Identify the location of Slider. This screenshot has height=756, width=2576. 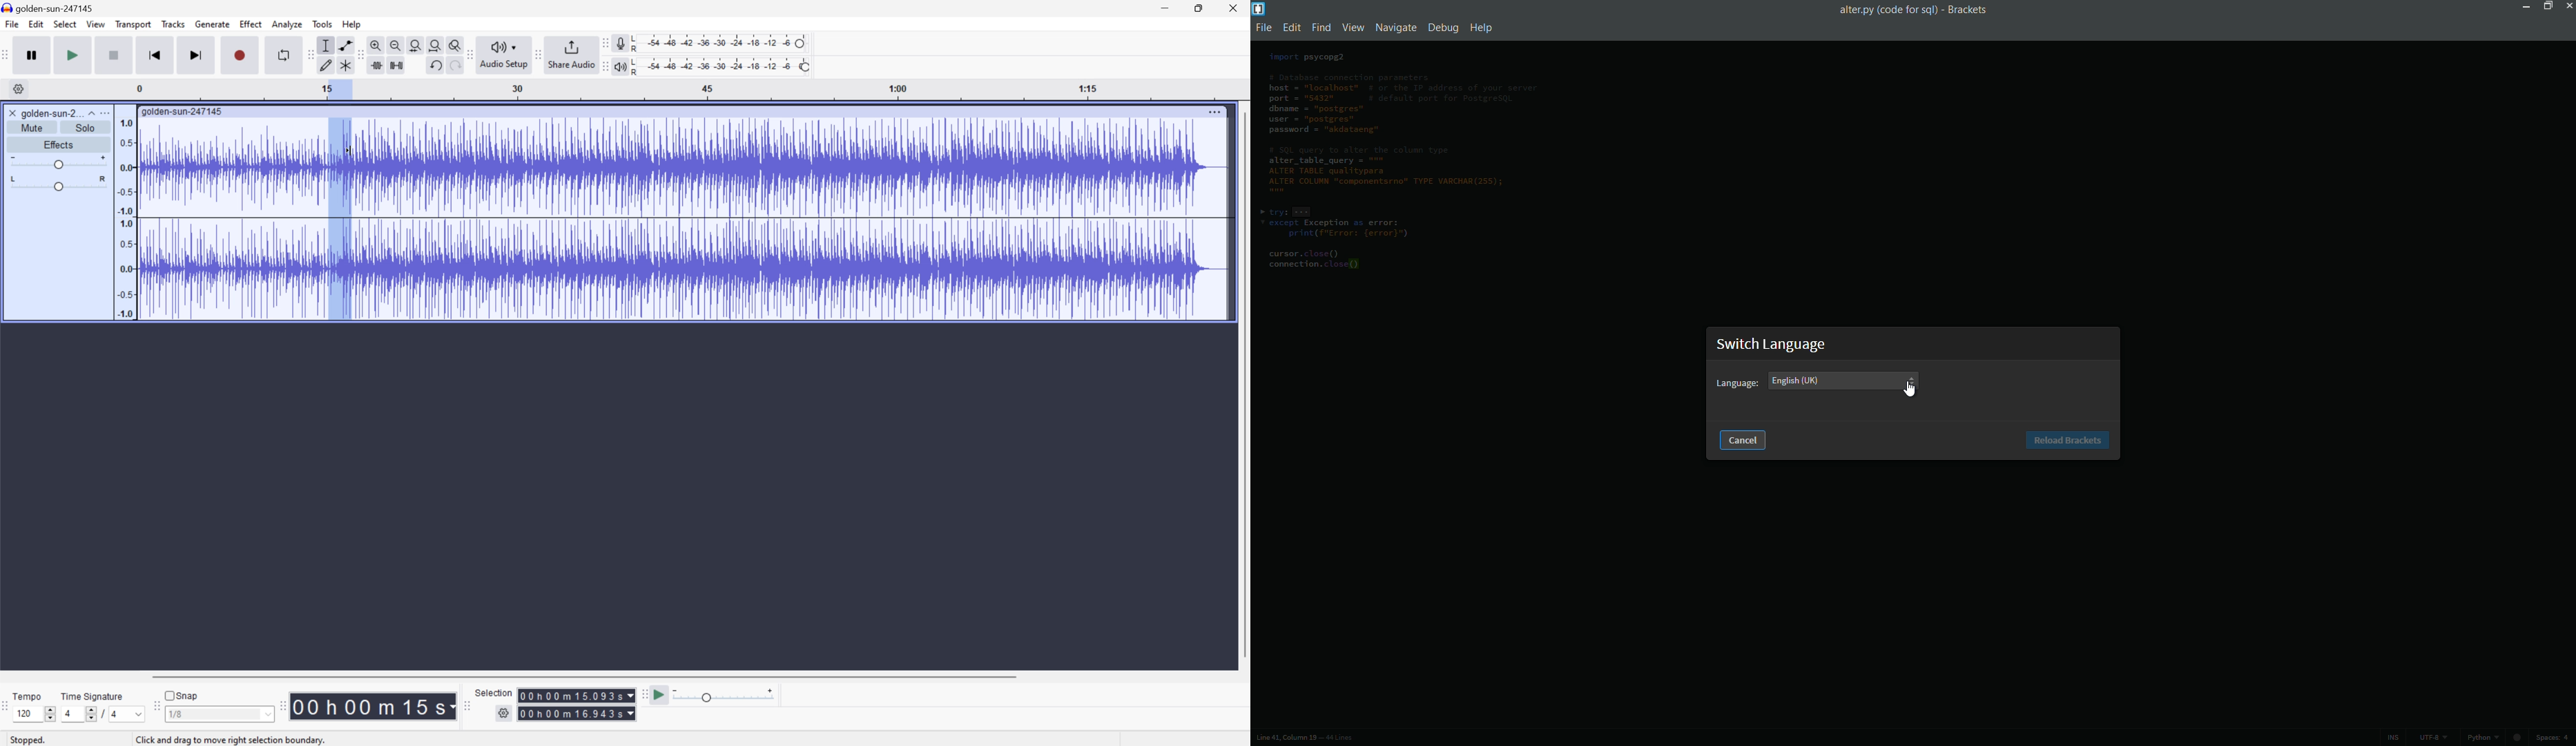
(48, 712).